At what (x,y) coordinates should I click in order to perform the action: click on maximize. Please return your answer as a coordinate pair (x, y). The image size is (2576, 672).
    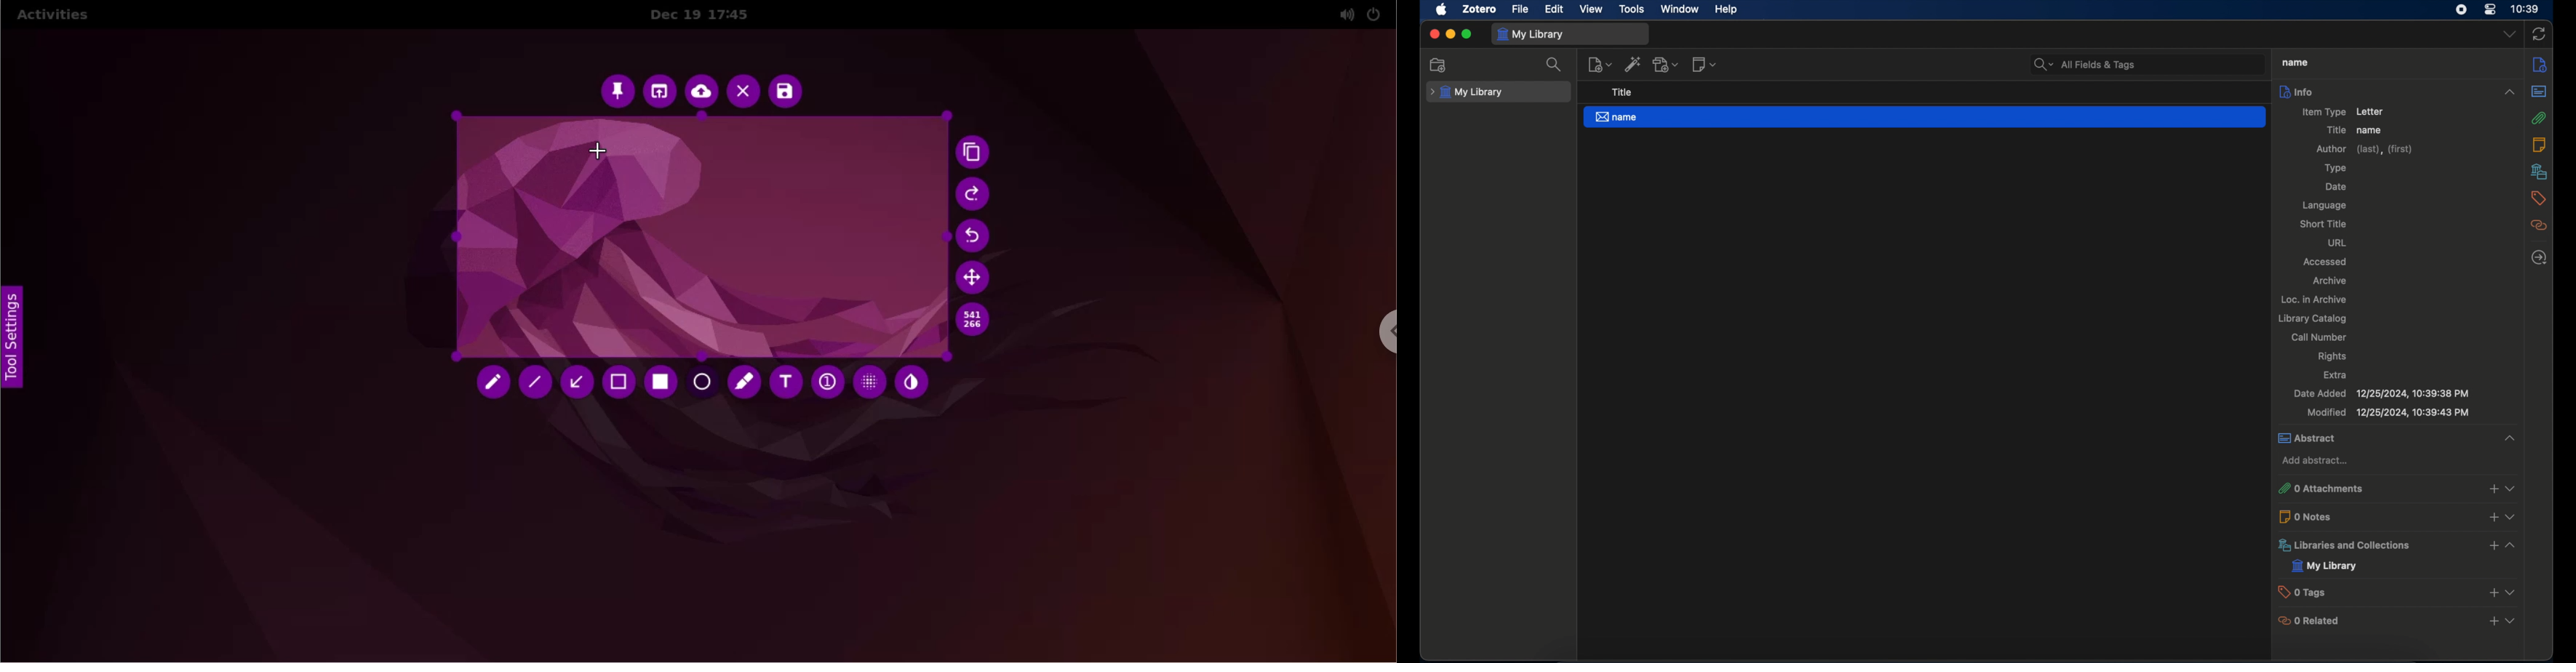
    Looking at the image, I should click on (1467, 34).